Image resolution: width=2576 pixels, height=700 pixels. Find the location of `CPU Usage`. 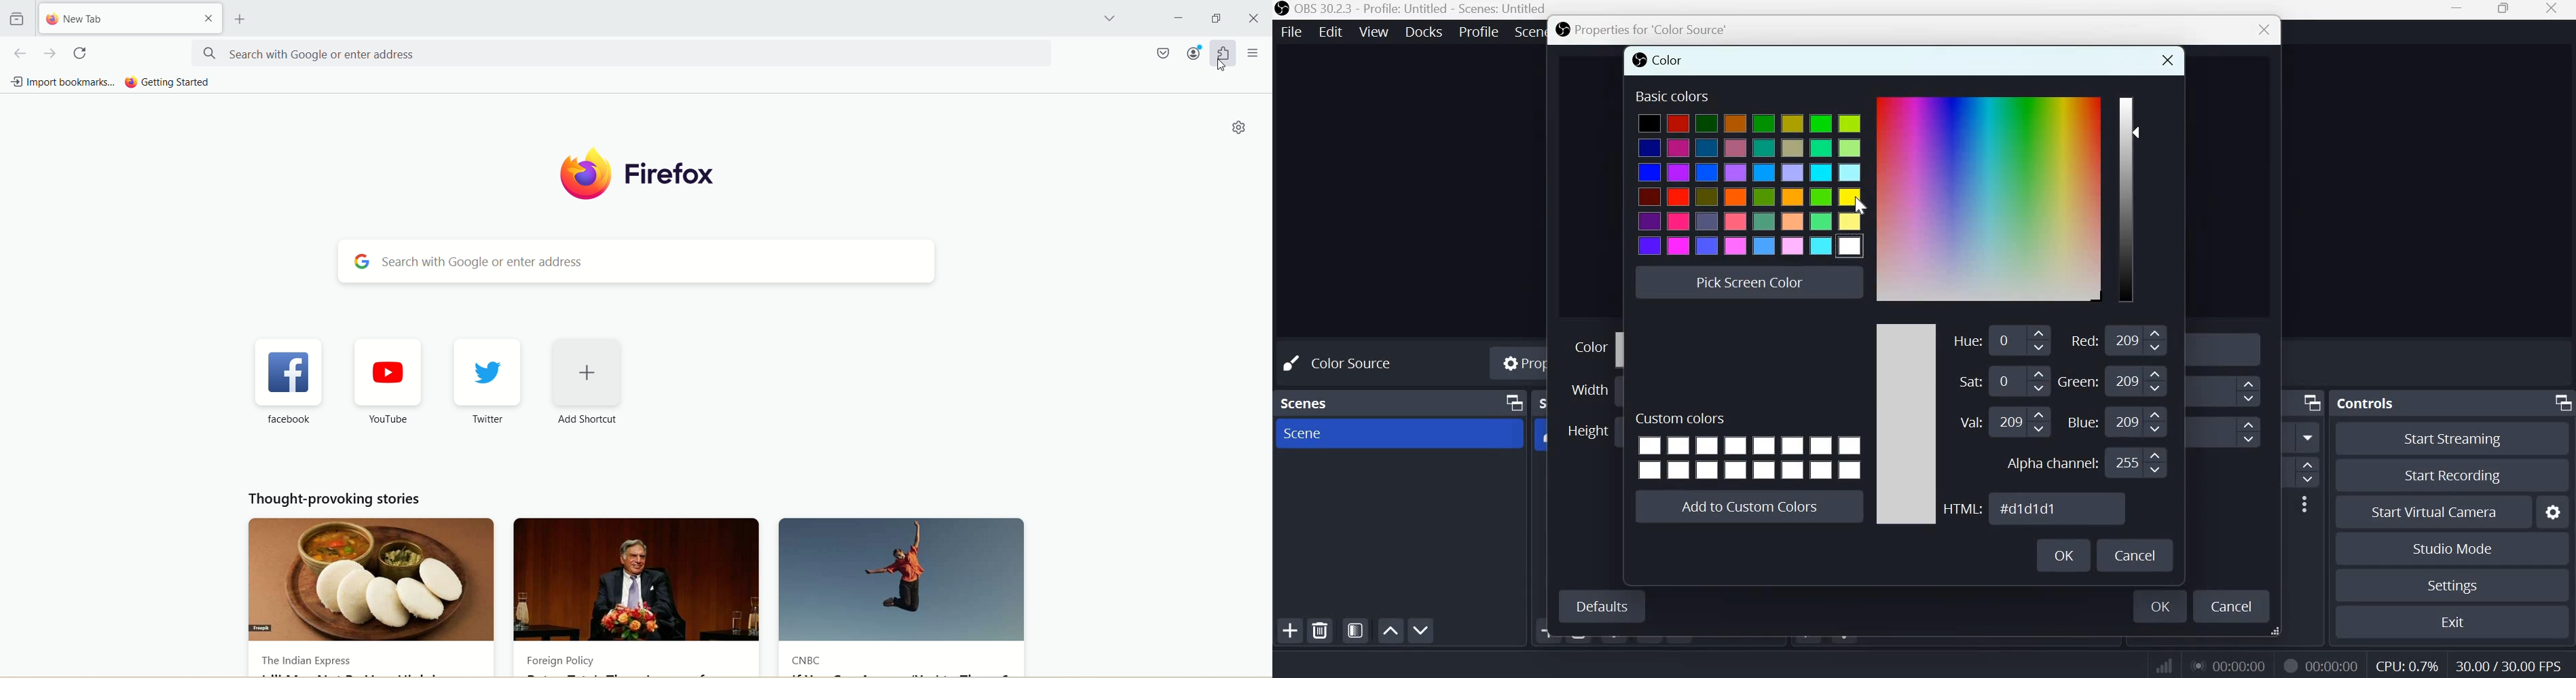

CPU Usage is located at coordinates (2406, 666).